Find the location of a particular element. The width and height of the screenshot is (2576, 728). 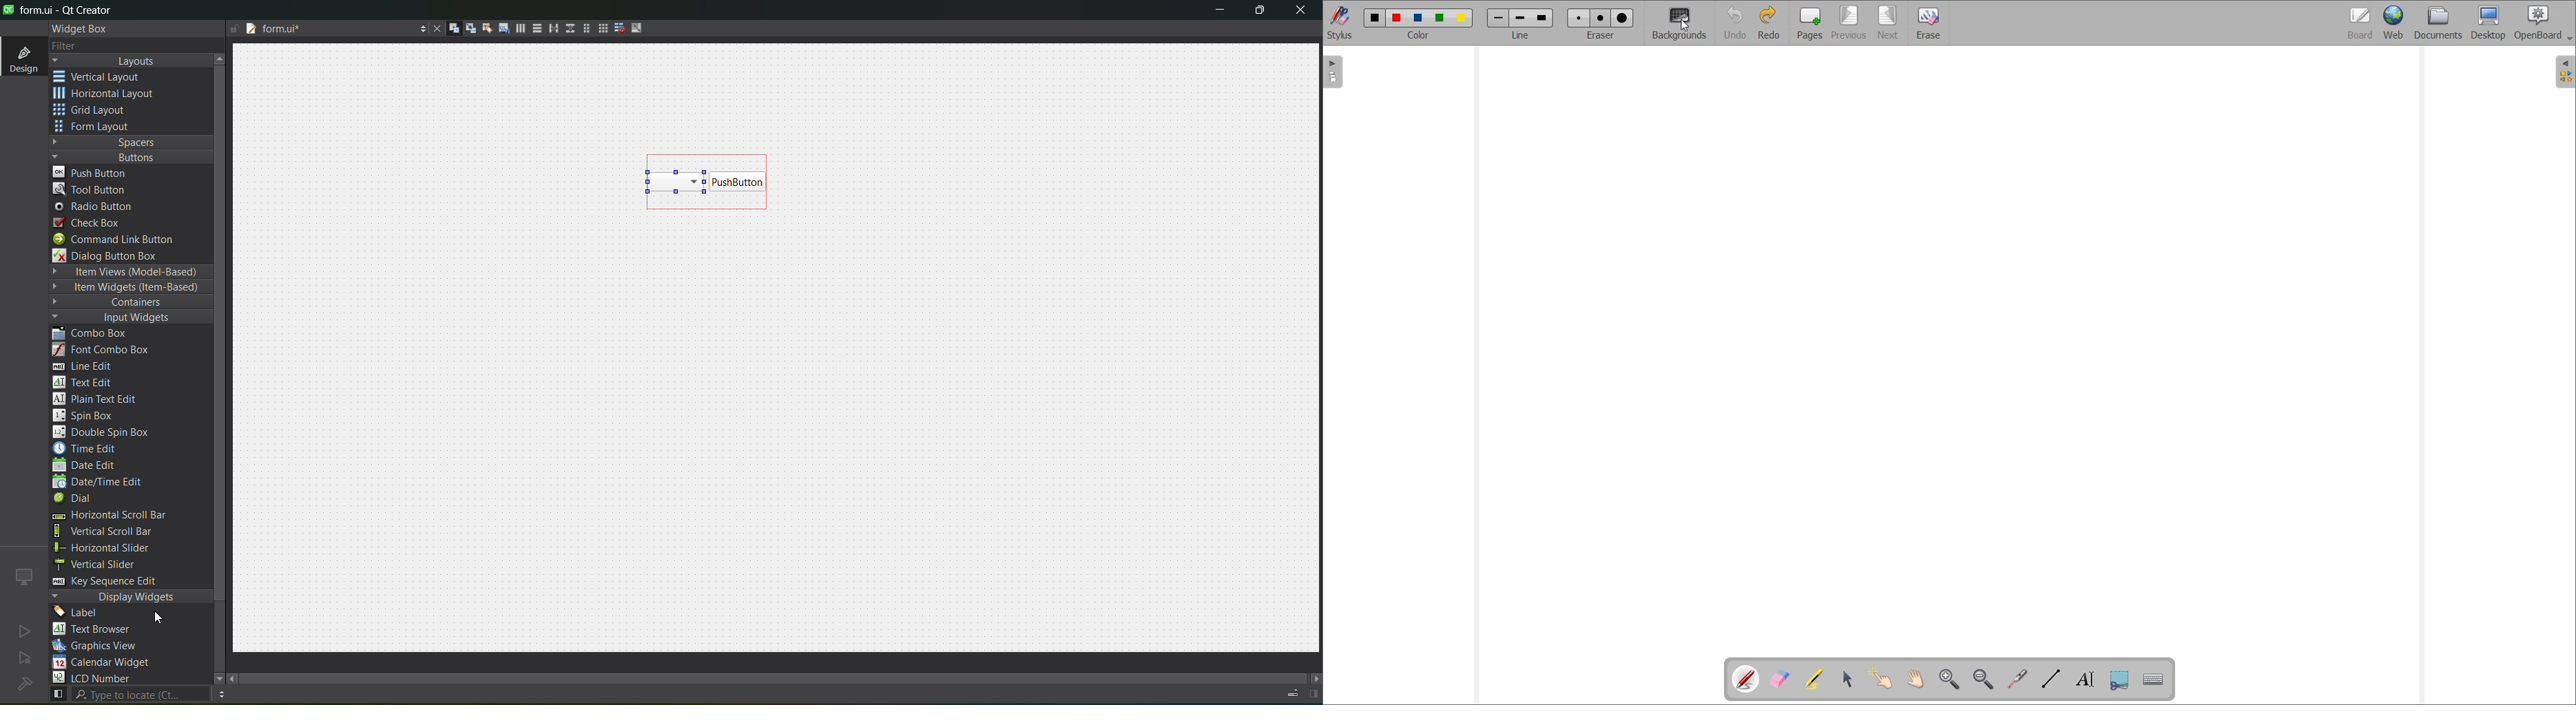

input widgets is located at coordinates (124, 318).